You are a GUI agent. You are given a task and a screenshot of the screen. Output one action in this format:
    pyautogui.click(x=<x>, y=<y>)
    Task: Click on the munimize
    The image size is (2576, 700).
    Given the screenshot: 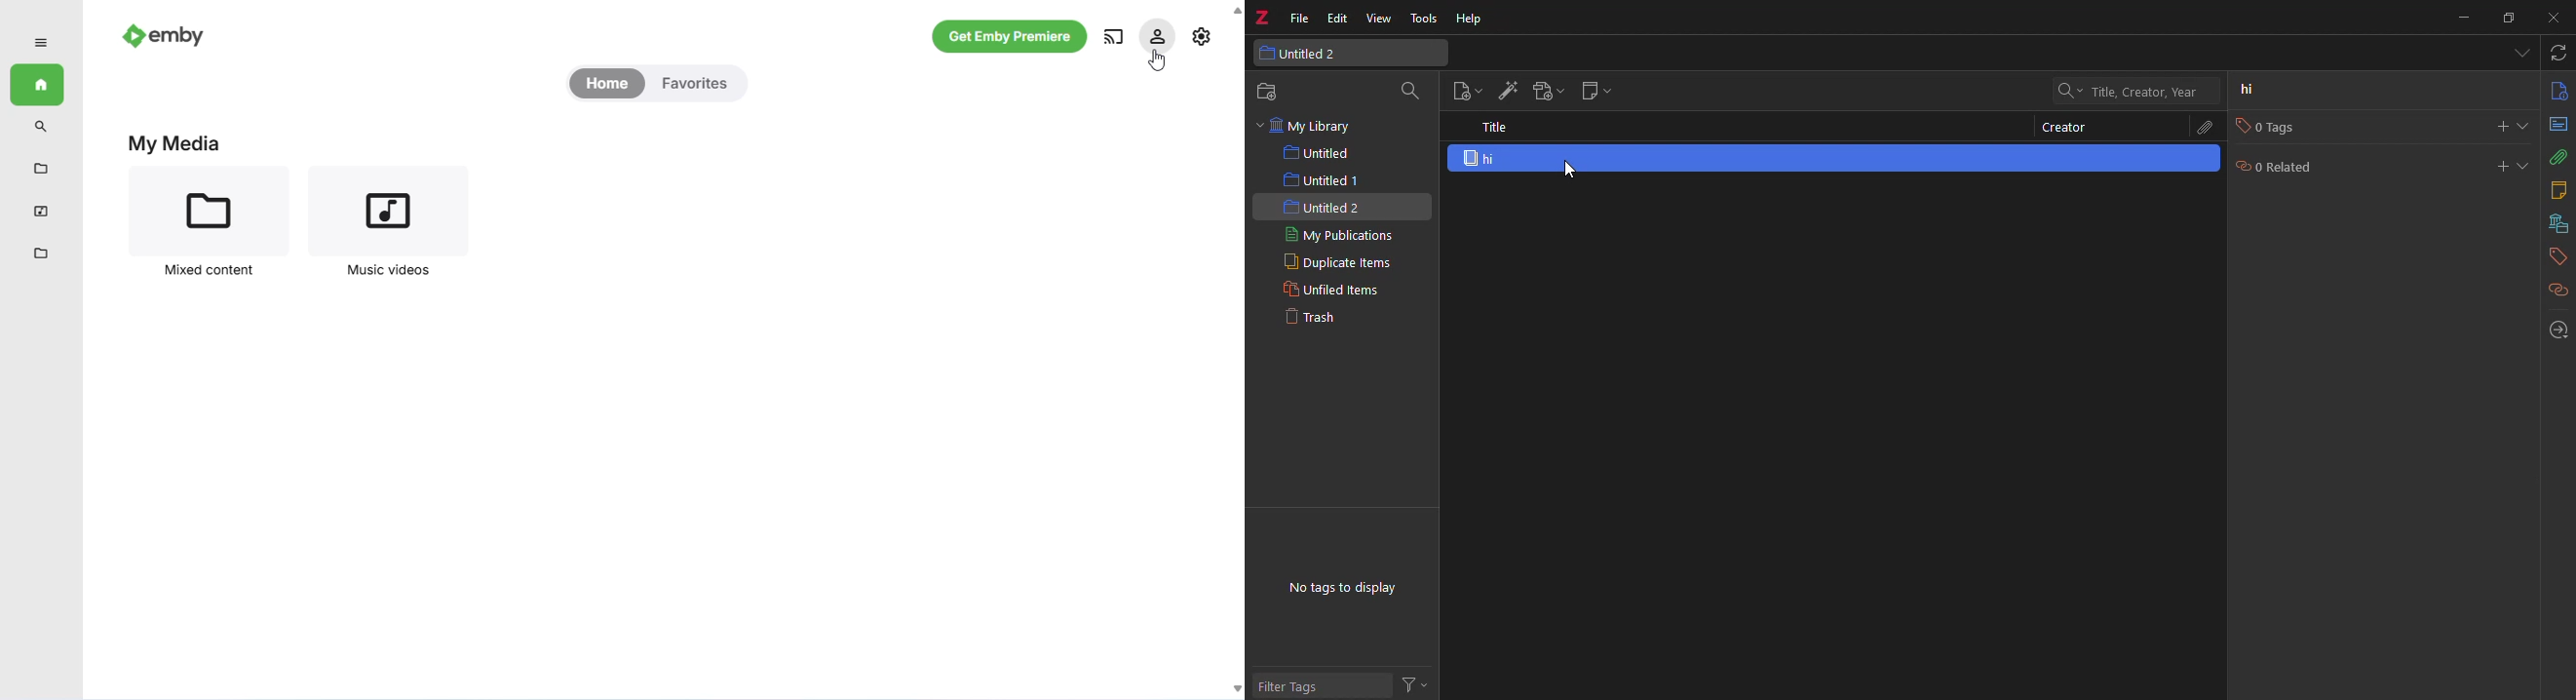 What is the action you would take?
    pyautogui.click(x=2462, y=17)
    